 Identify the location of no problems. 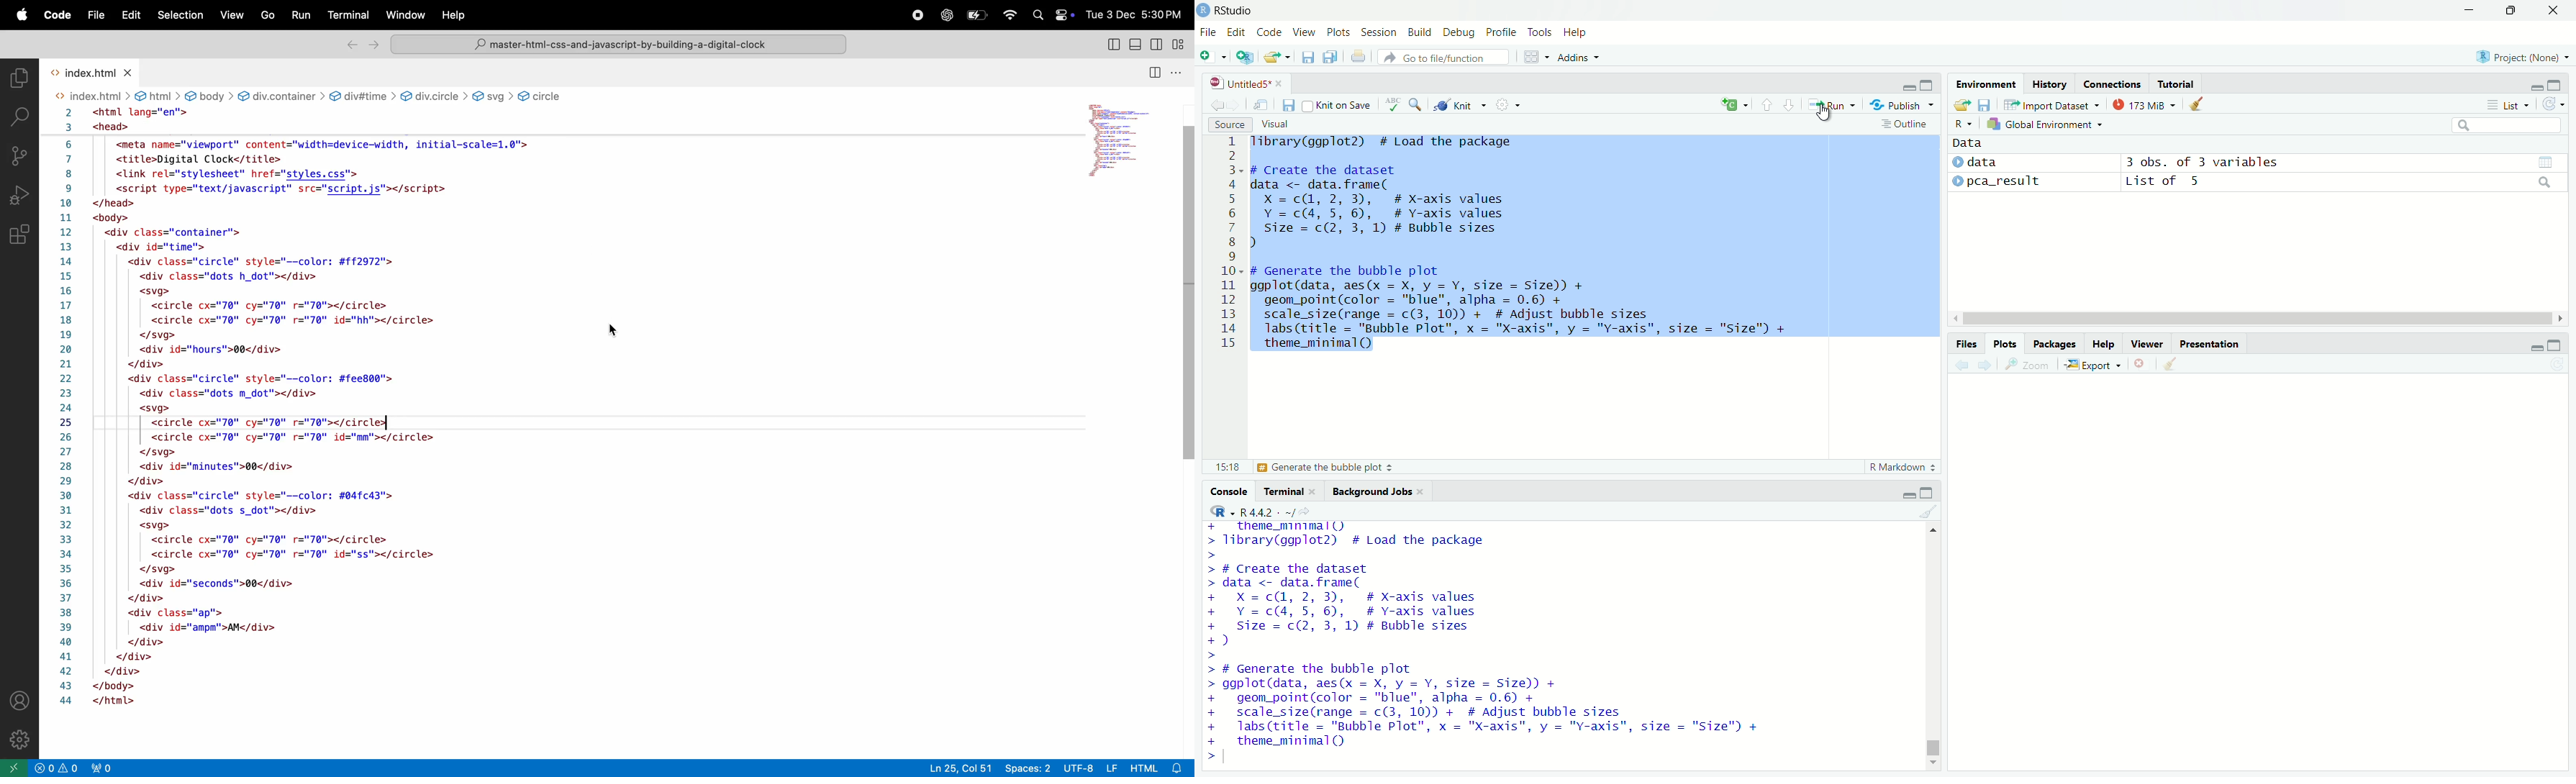
(54, 768).